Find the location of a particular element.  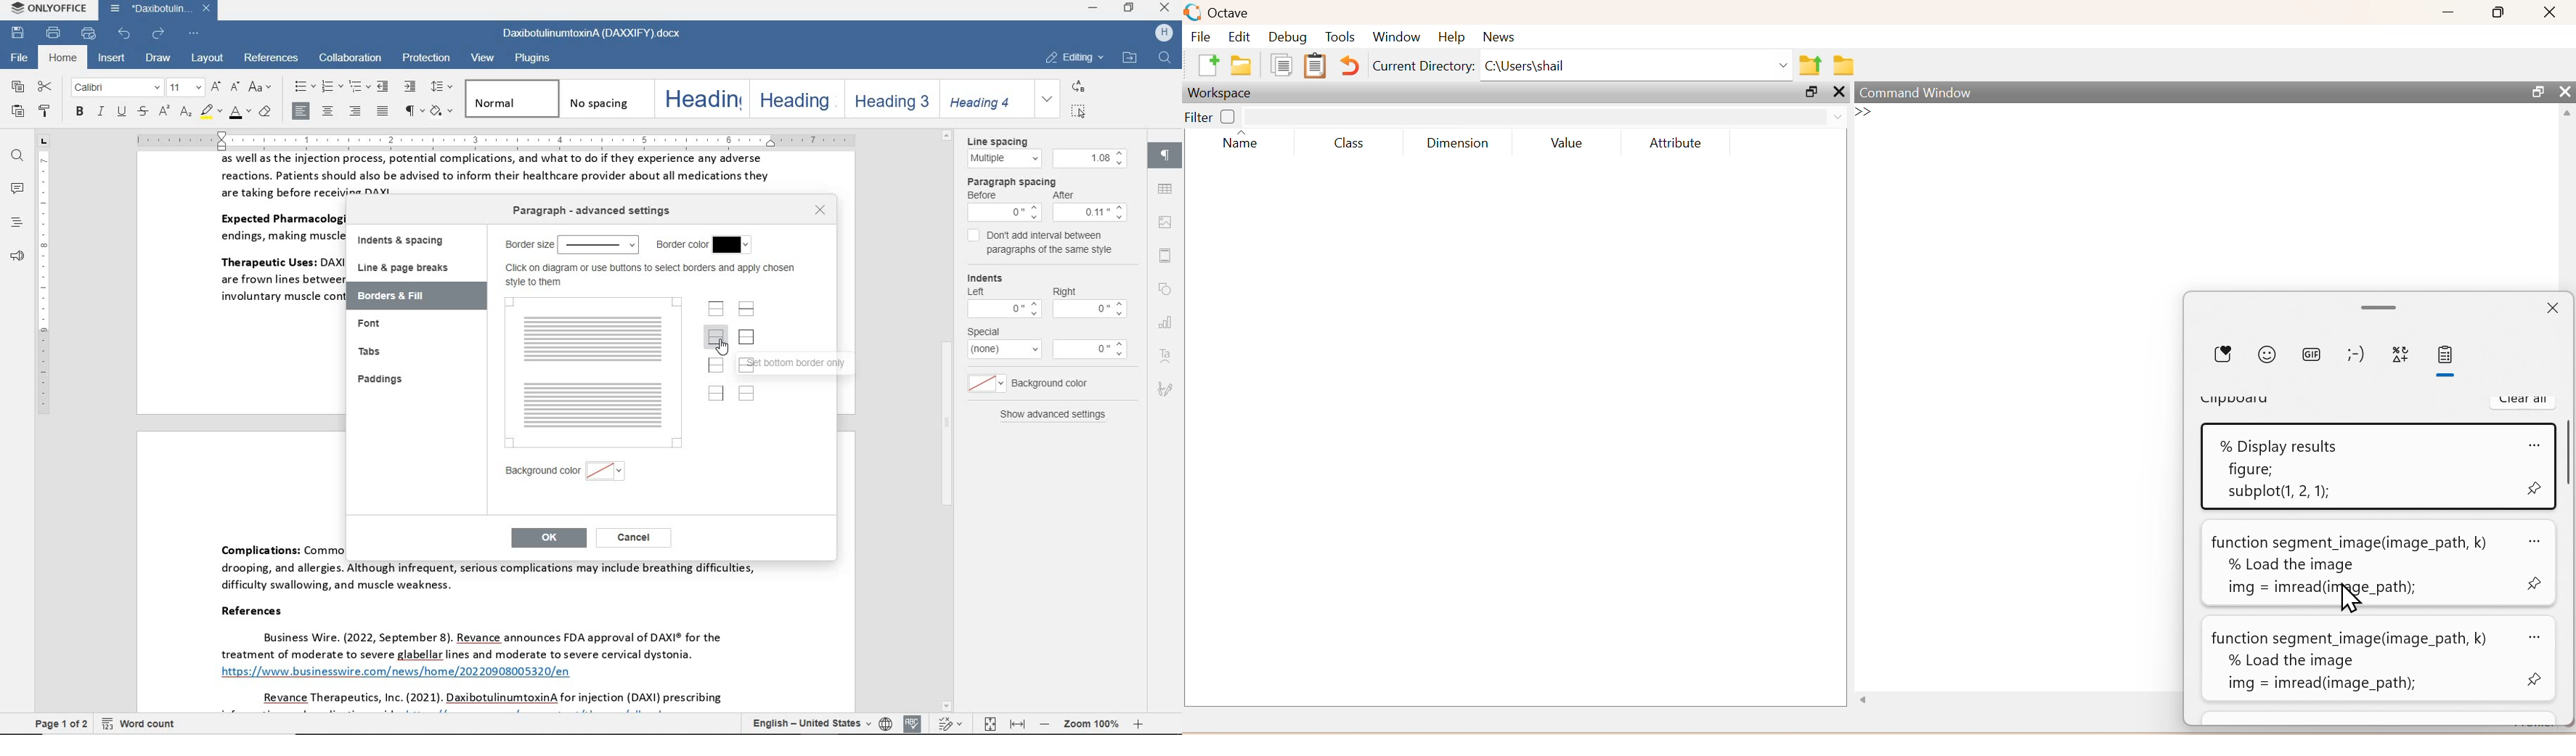

comments is located at coordinates (16, 189).